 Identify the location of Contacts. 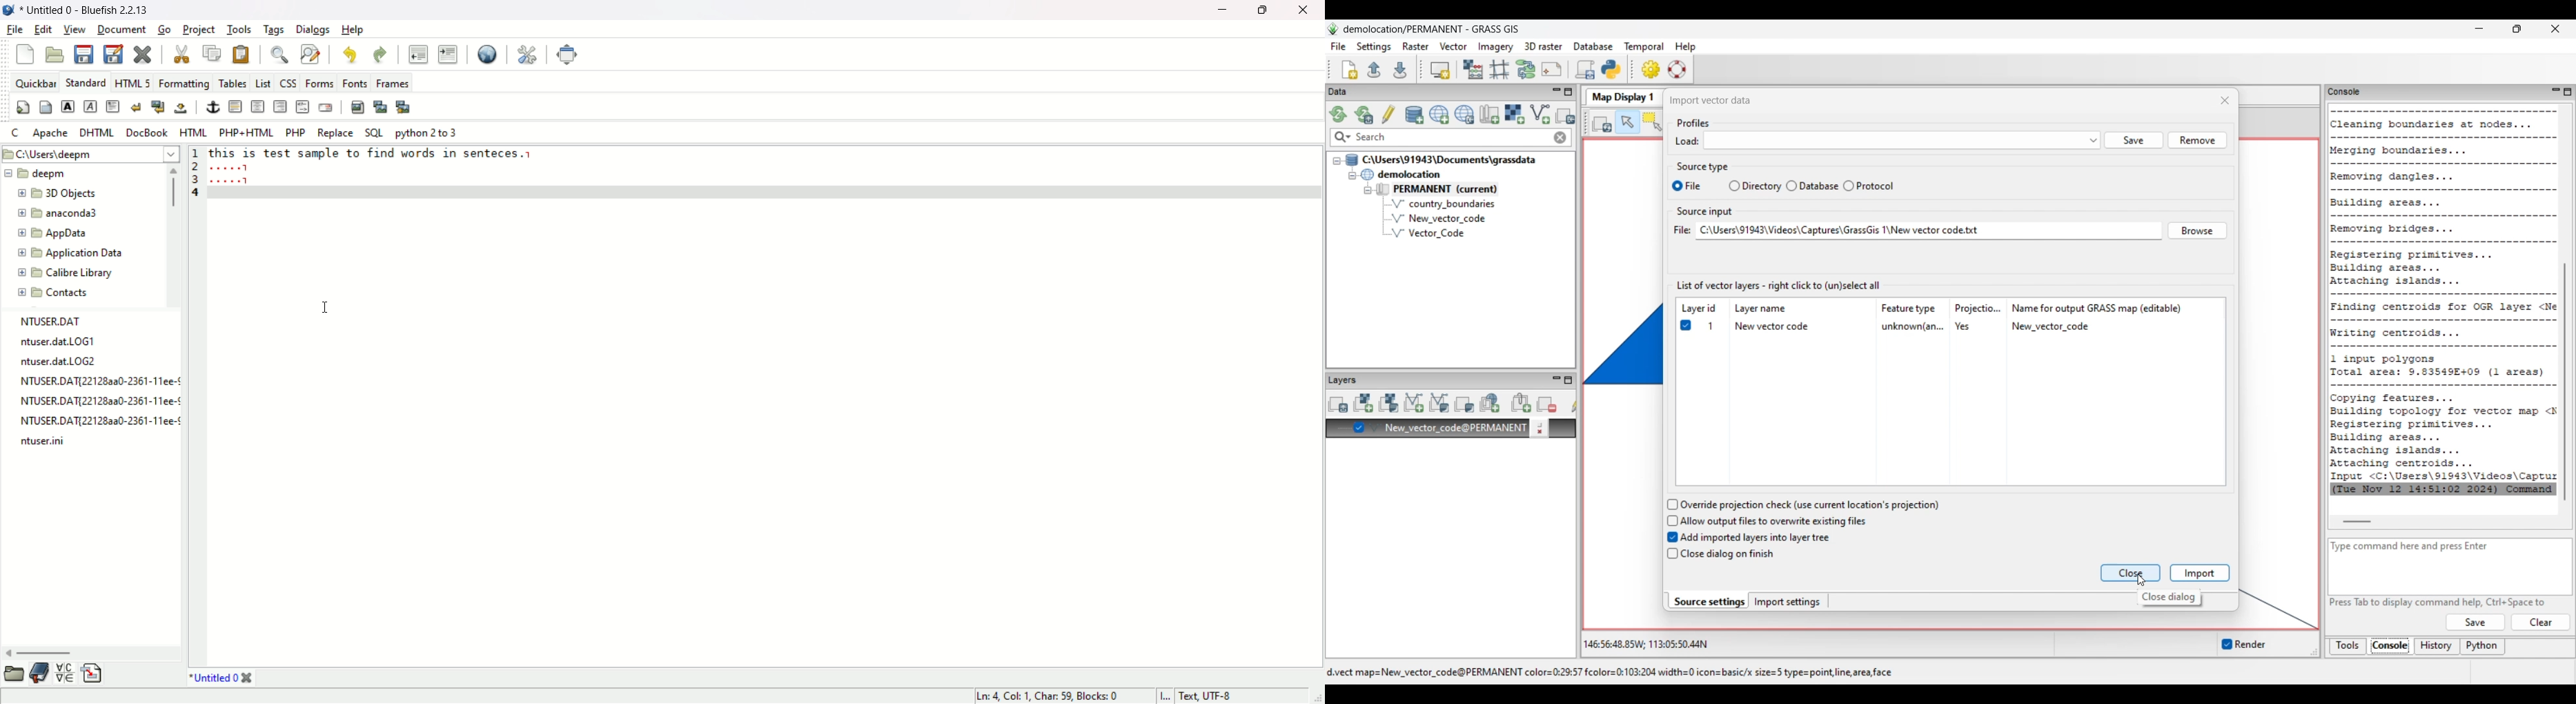
(83, 293).